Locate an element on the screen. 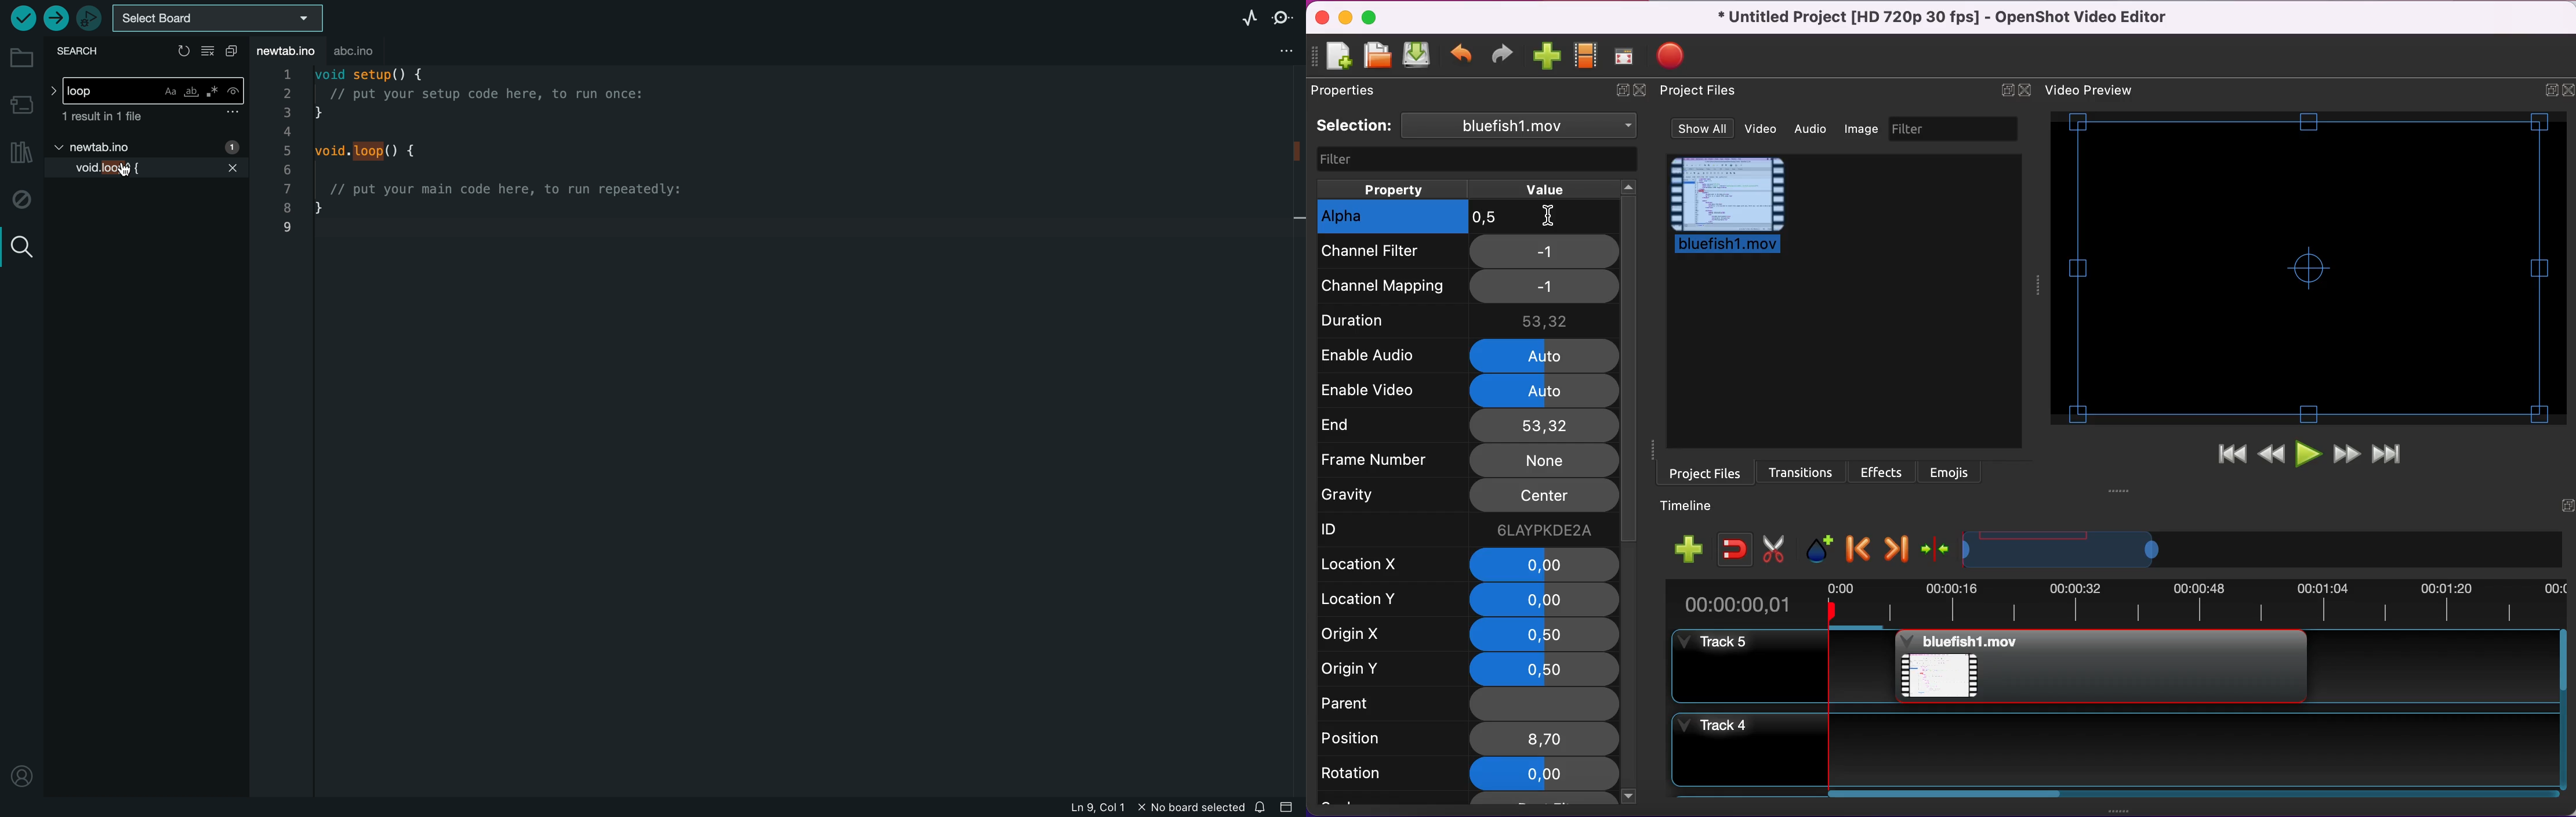 The image size is (2576, 840). maximize is located at coordinates (1373, 20).